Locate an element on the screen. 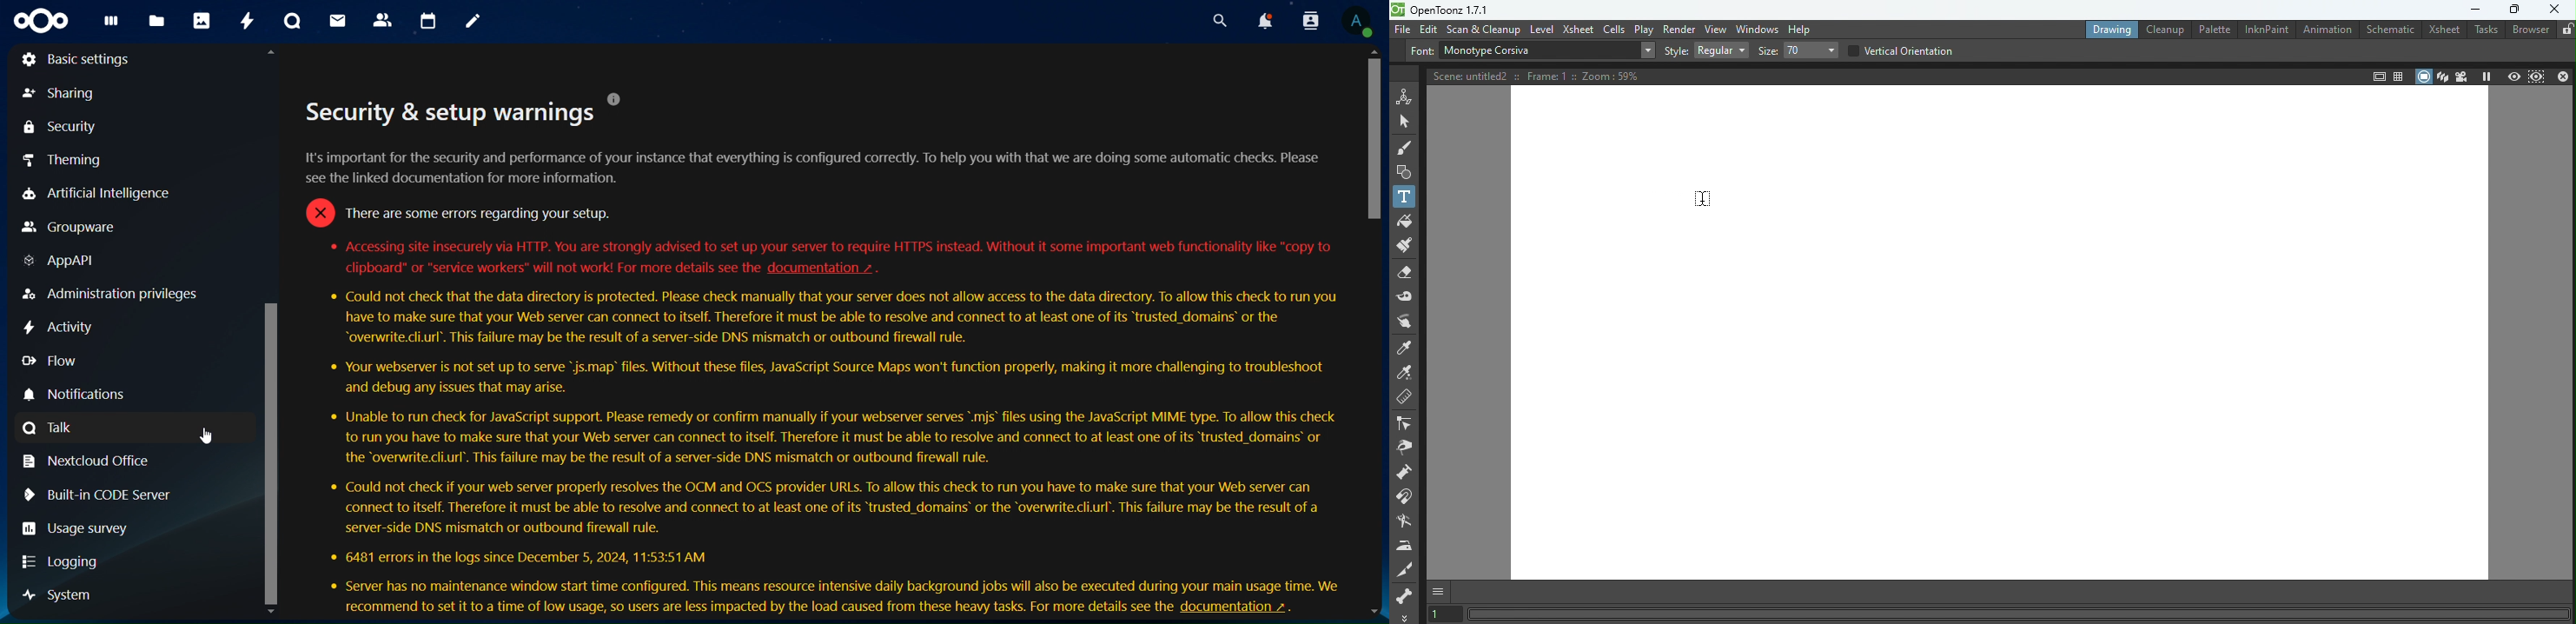 The image size is (2576, 644). text is located at coordinates (549, 269).